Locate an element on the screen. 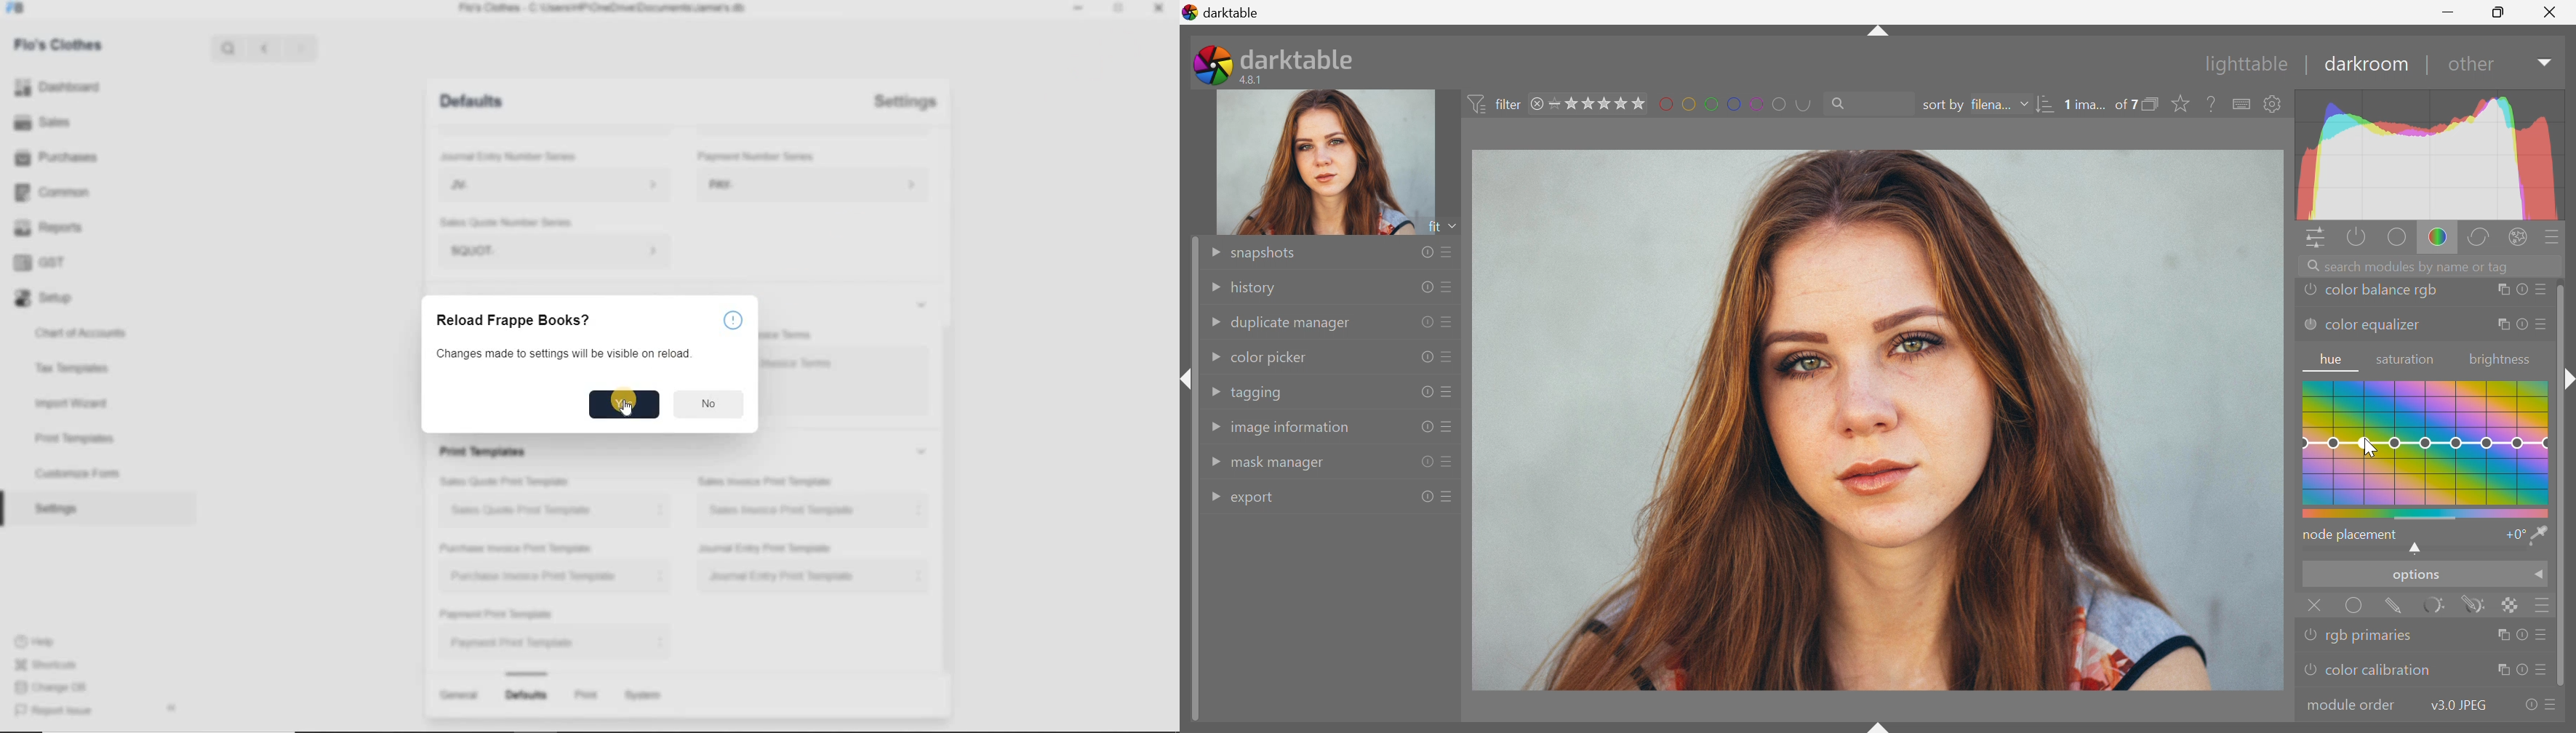 The image size is (2576, 756). lighttable is located at coordinates (2241, 65).